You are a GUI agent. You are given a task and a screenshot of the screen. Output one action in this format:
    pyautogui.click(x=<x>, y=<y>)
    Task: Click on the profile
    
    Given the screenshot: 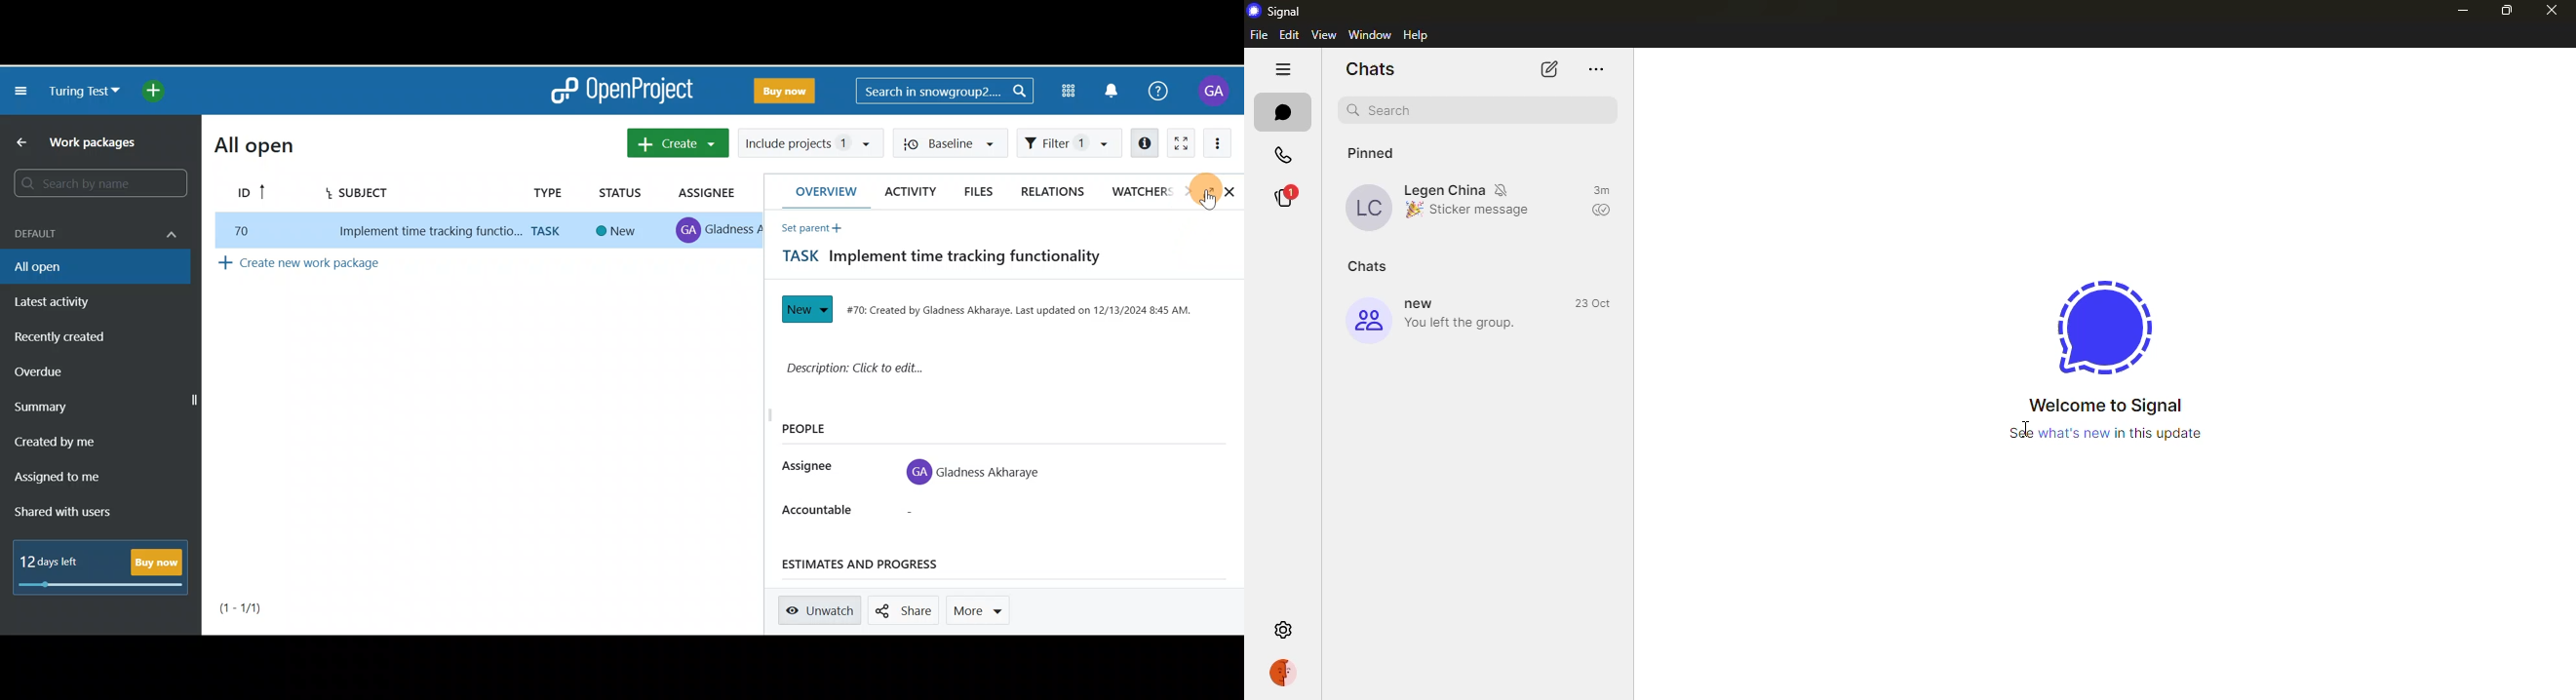 What is the action you would take?
    pyautogui.click(x=1365, y=208)
    